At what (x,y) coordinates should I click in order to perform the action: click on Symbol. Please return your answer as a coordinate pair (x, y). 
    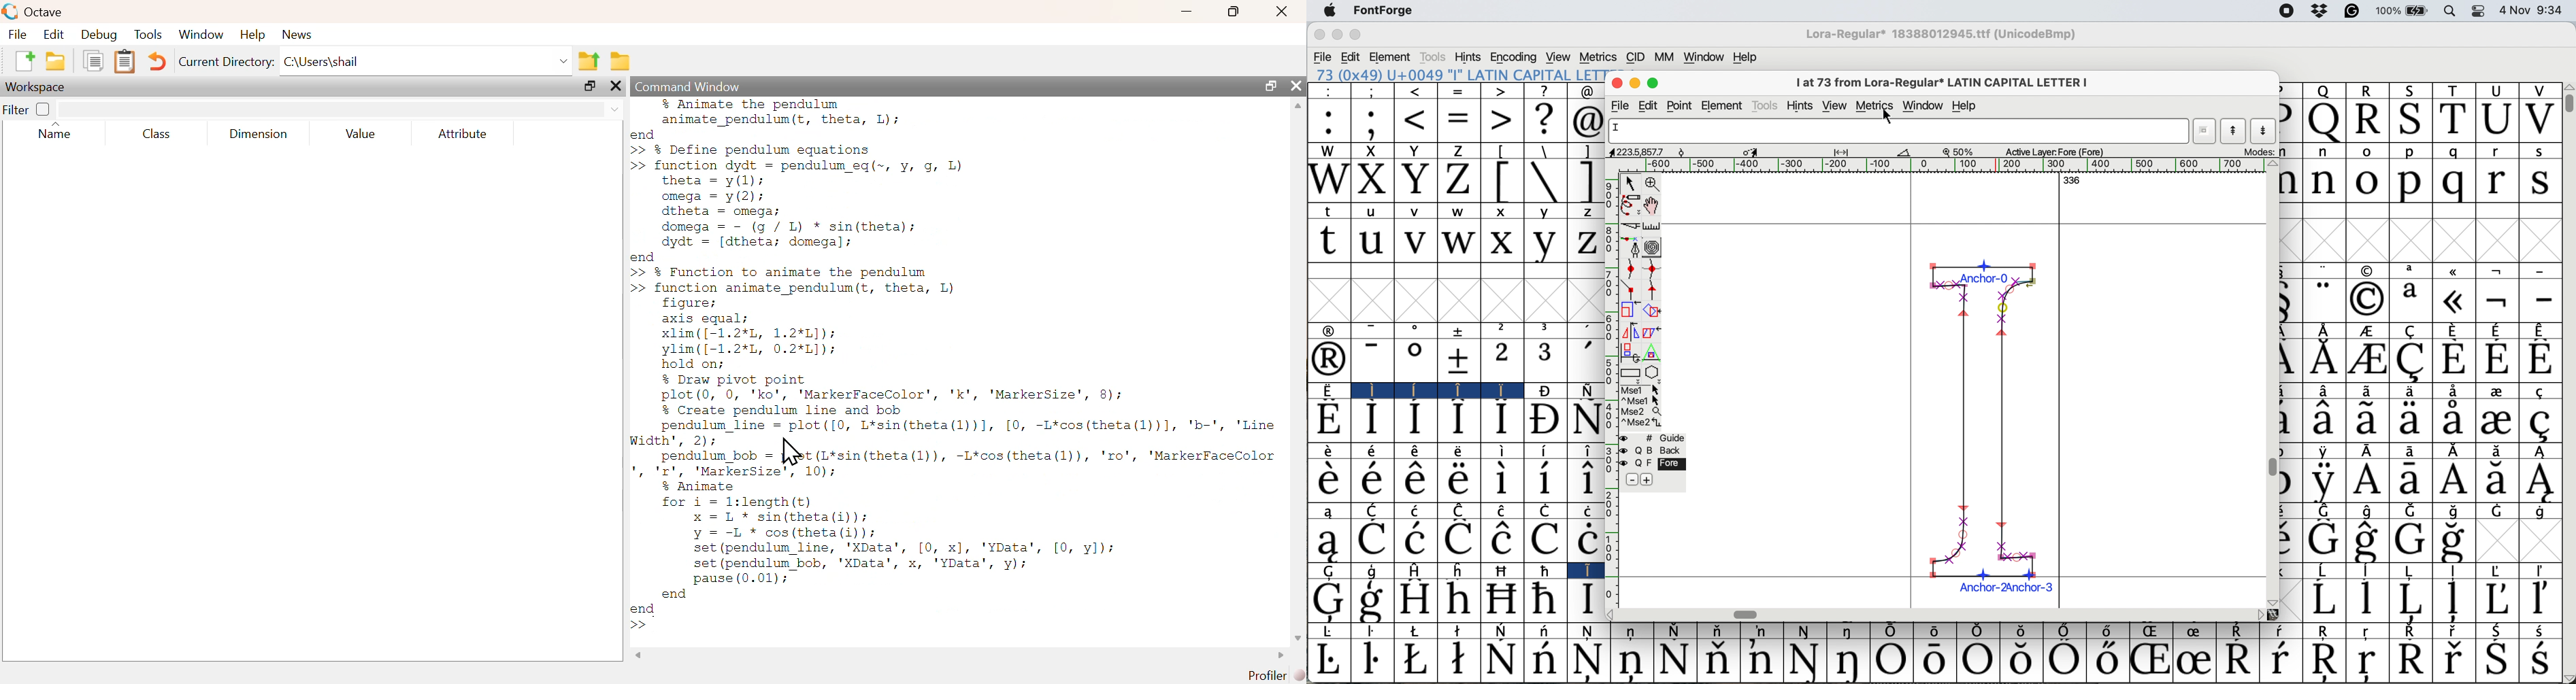
    Looking at the image, I should click on (1329, 360).